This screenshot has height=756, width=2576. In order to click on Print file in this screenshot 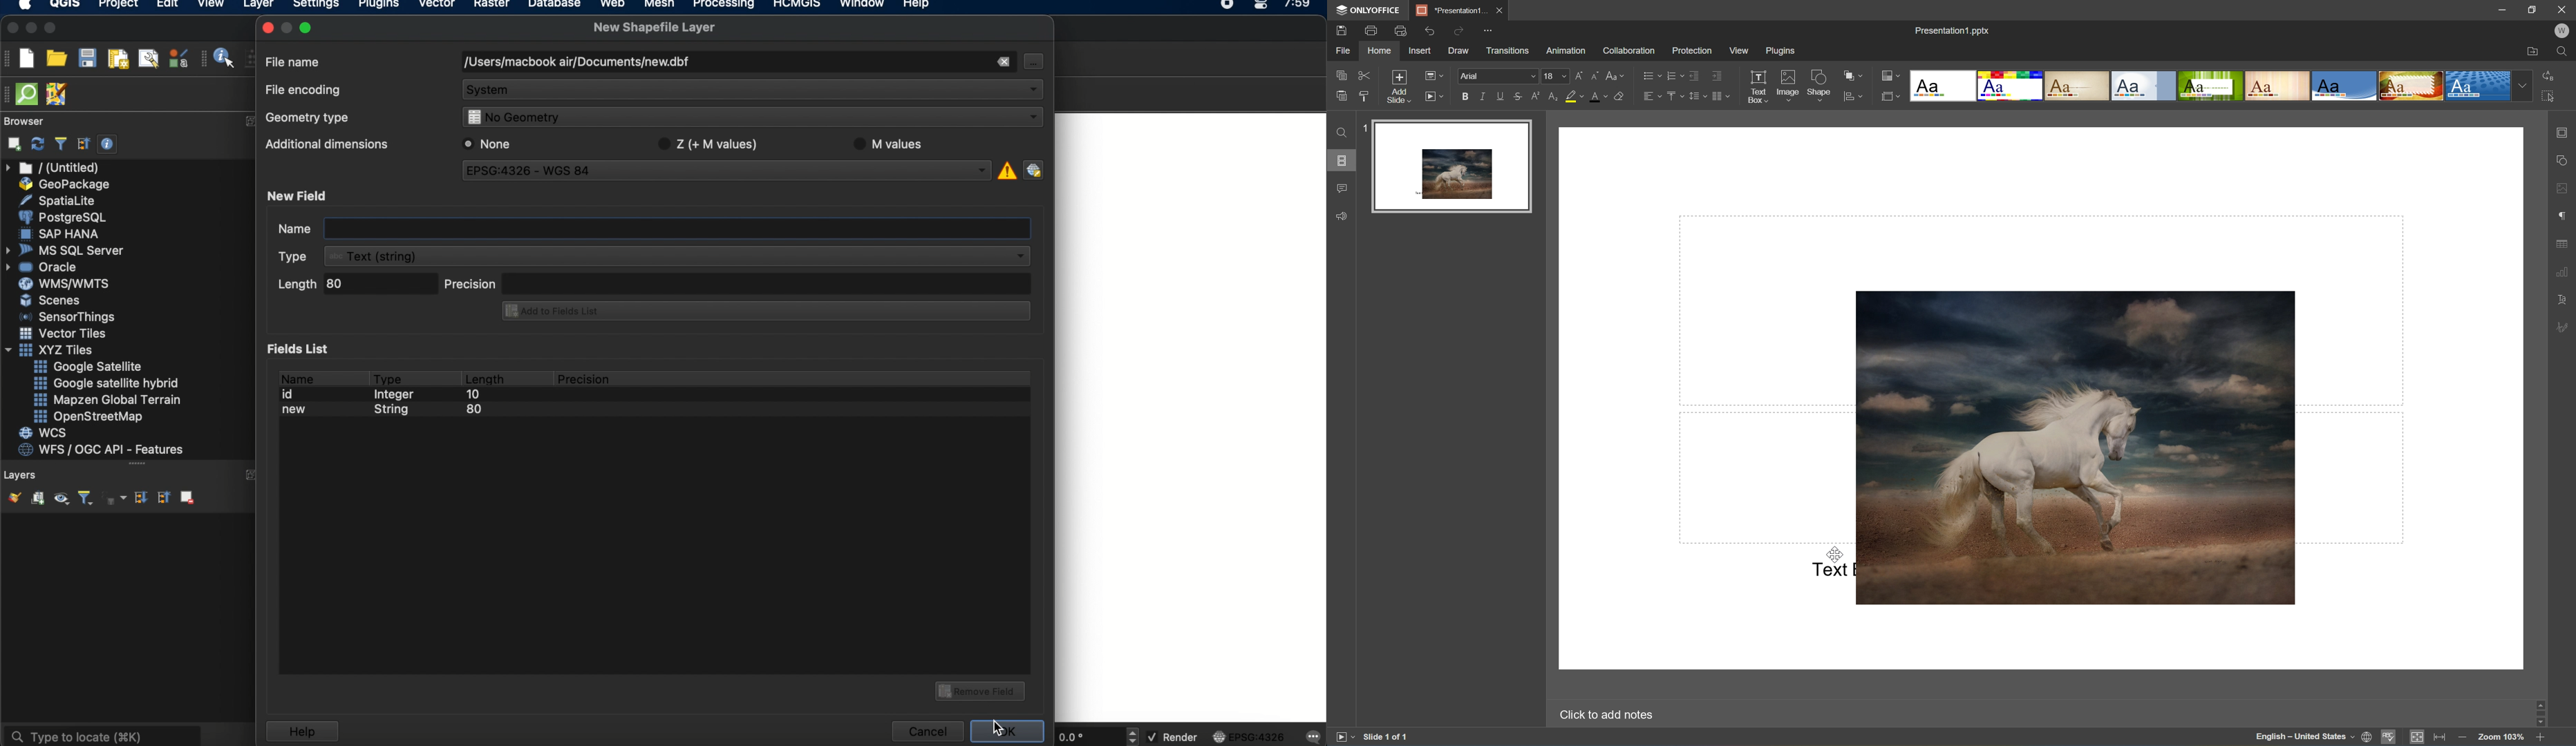, I will do `click(1371, 29)`.